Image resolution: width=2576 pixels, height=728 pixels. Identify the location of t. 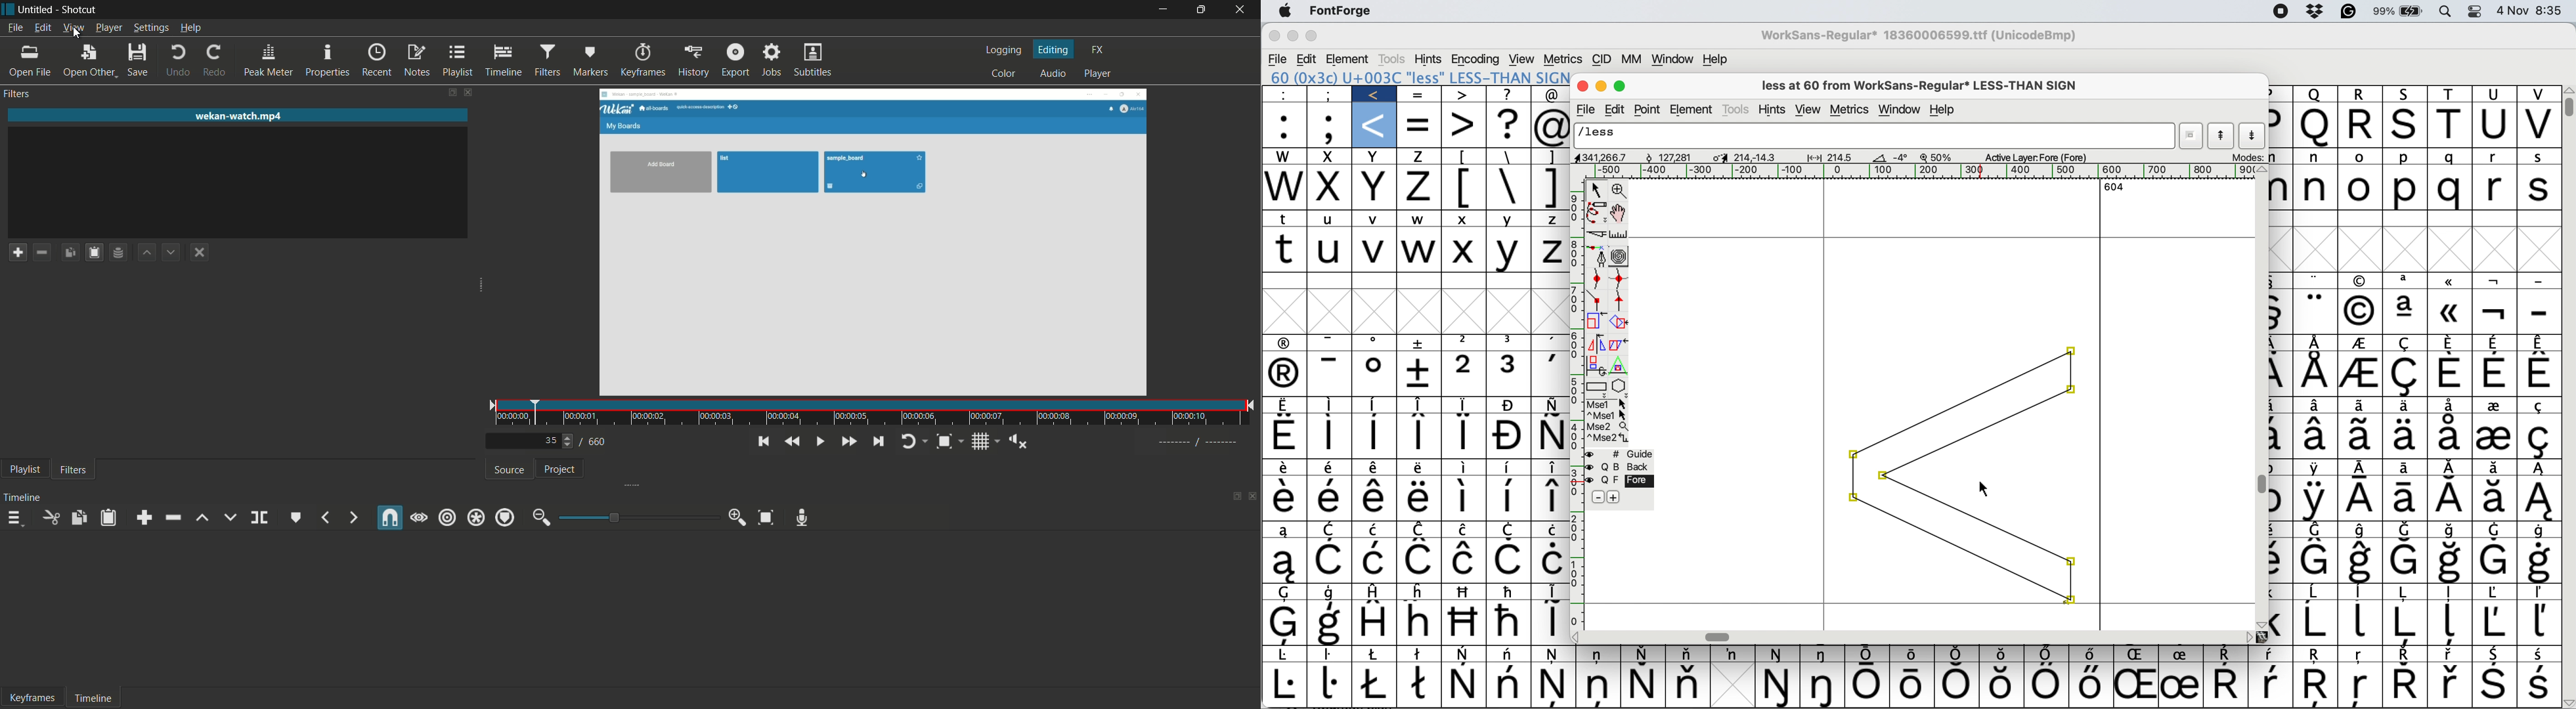
(1288, 220).